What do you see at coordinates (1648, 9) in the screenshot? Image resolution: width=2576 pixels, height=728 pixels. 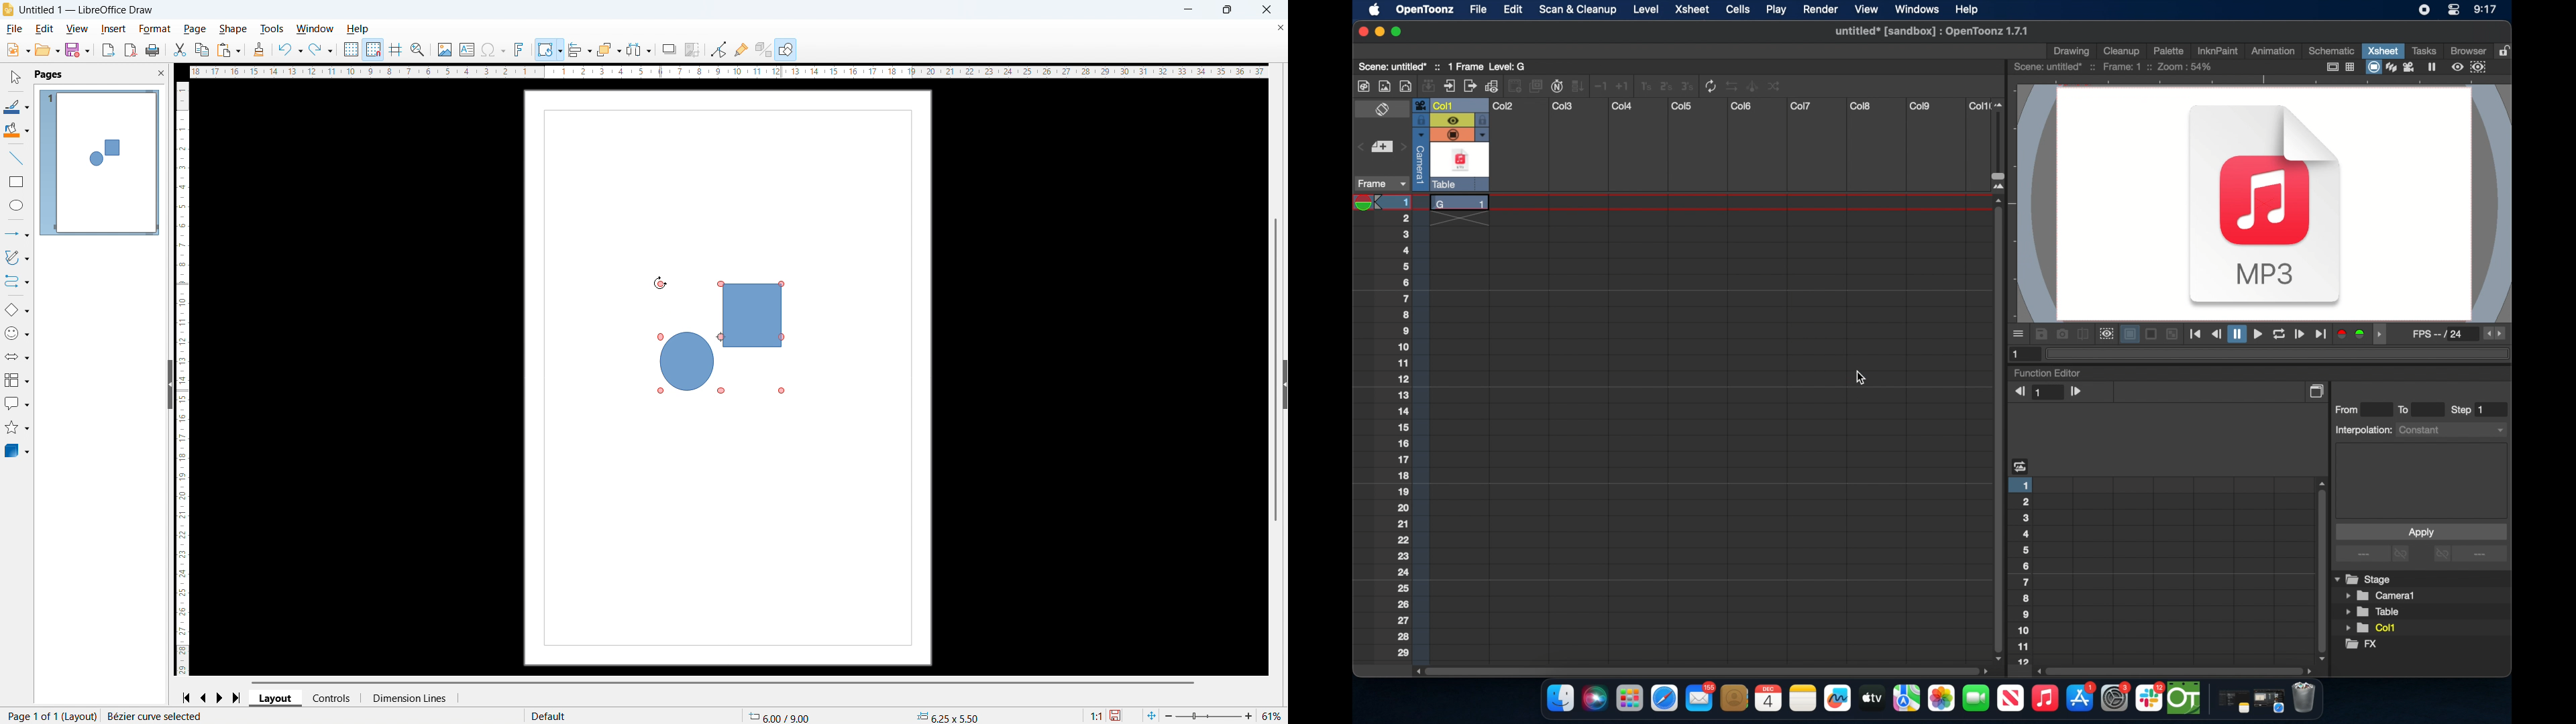 I see `level` at bounding box center [1648, 9].